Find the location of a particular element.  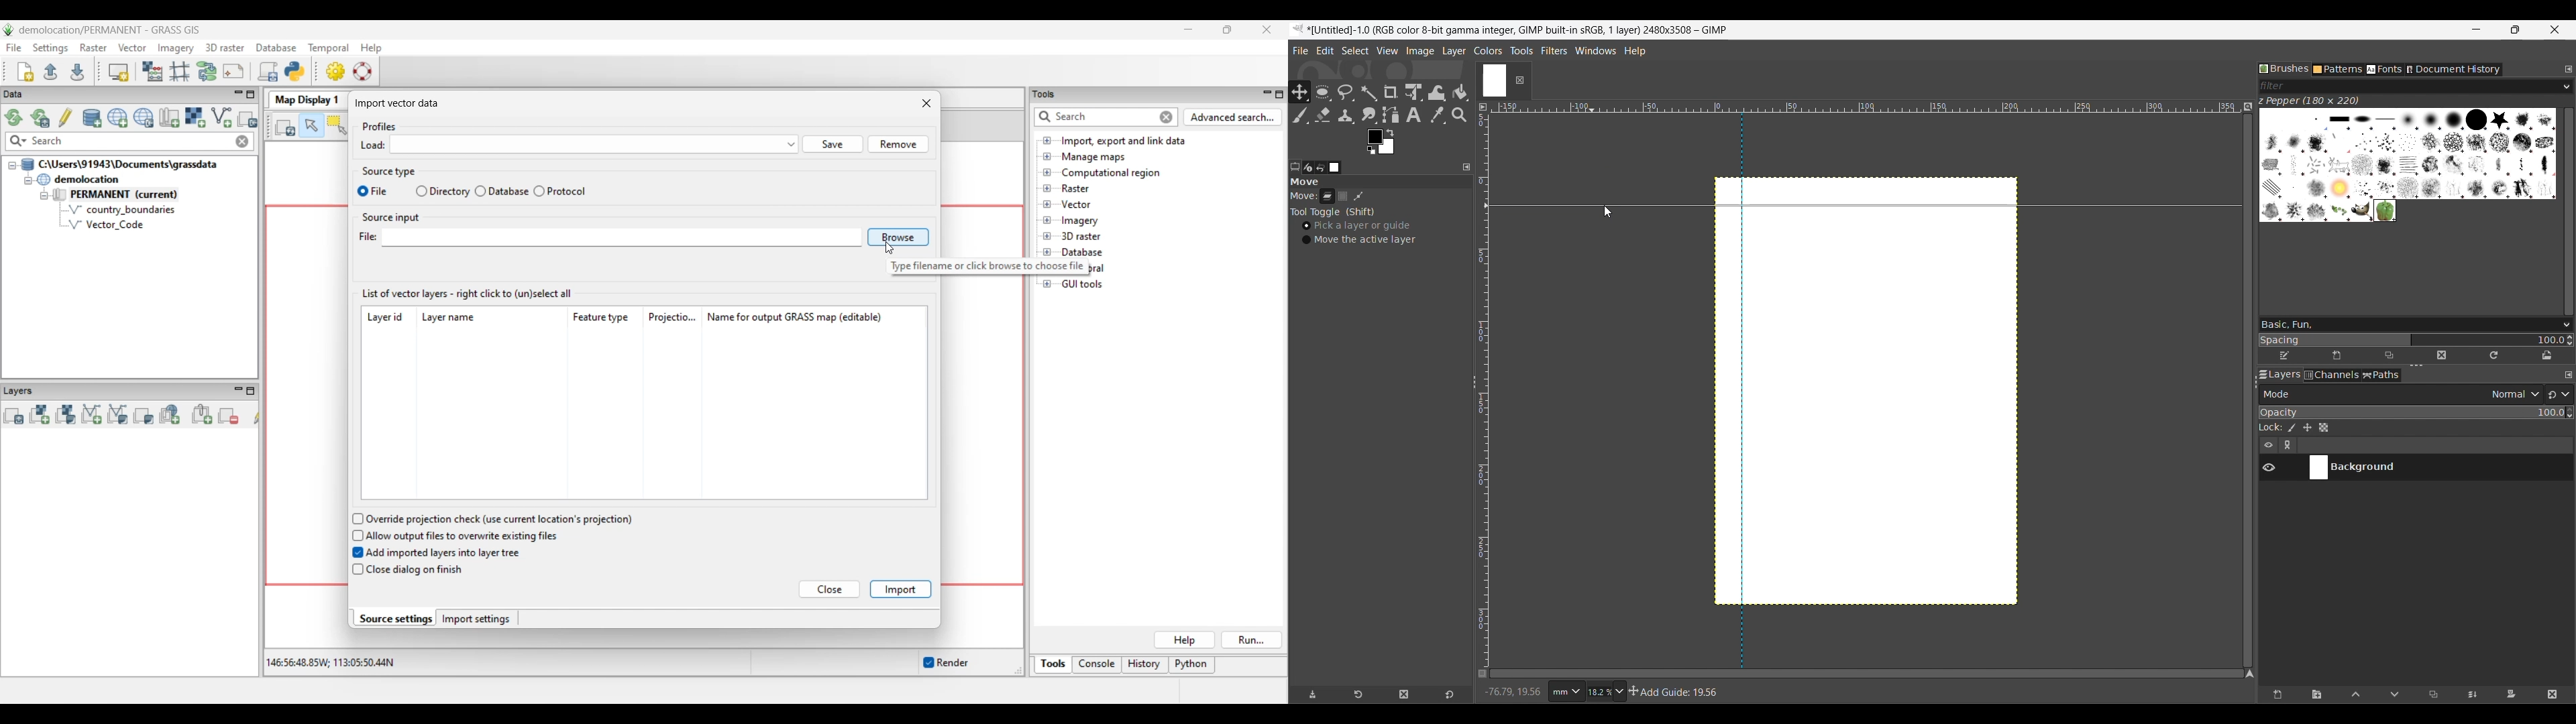

File menu is located at coordinates (1300, 51).